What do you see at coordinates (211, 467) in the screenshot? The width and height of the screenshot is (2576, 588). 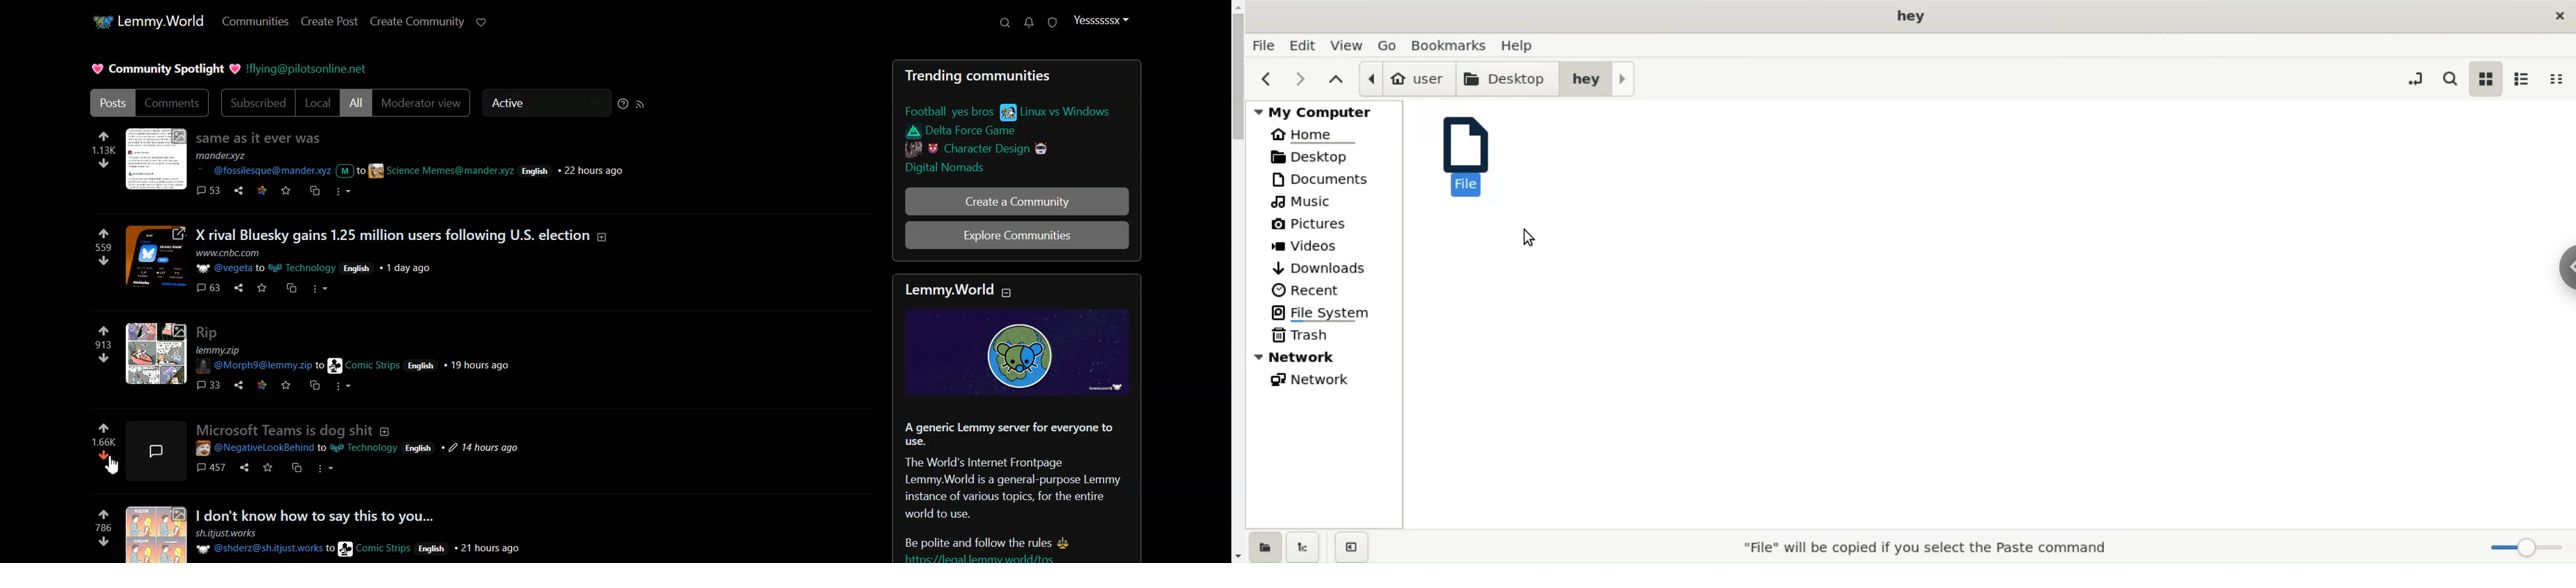 I see `Comment` at bounding box center [211, 467].